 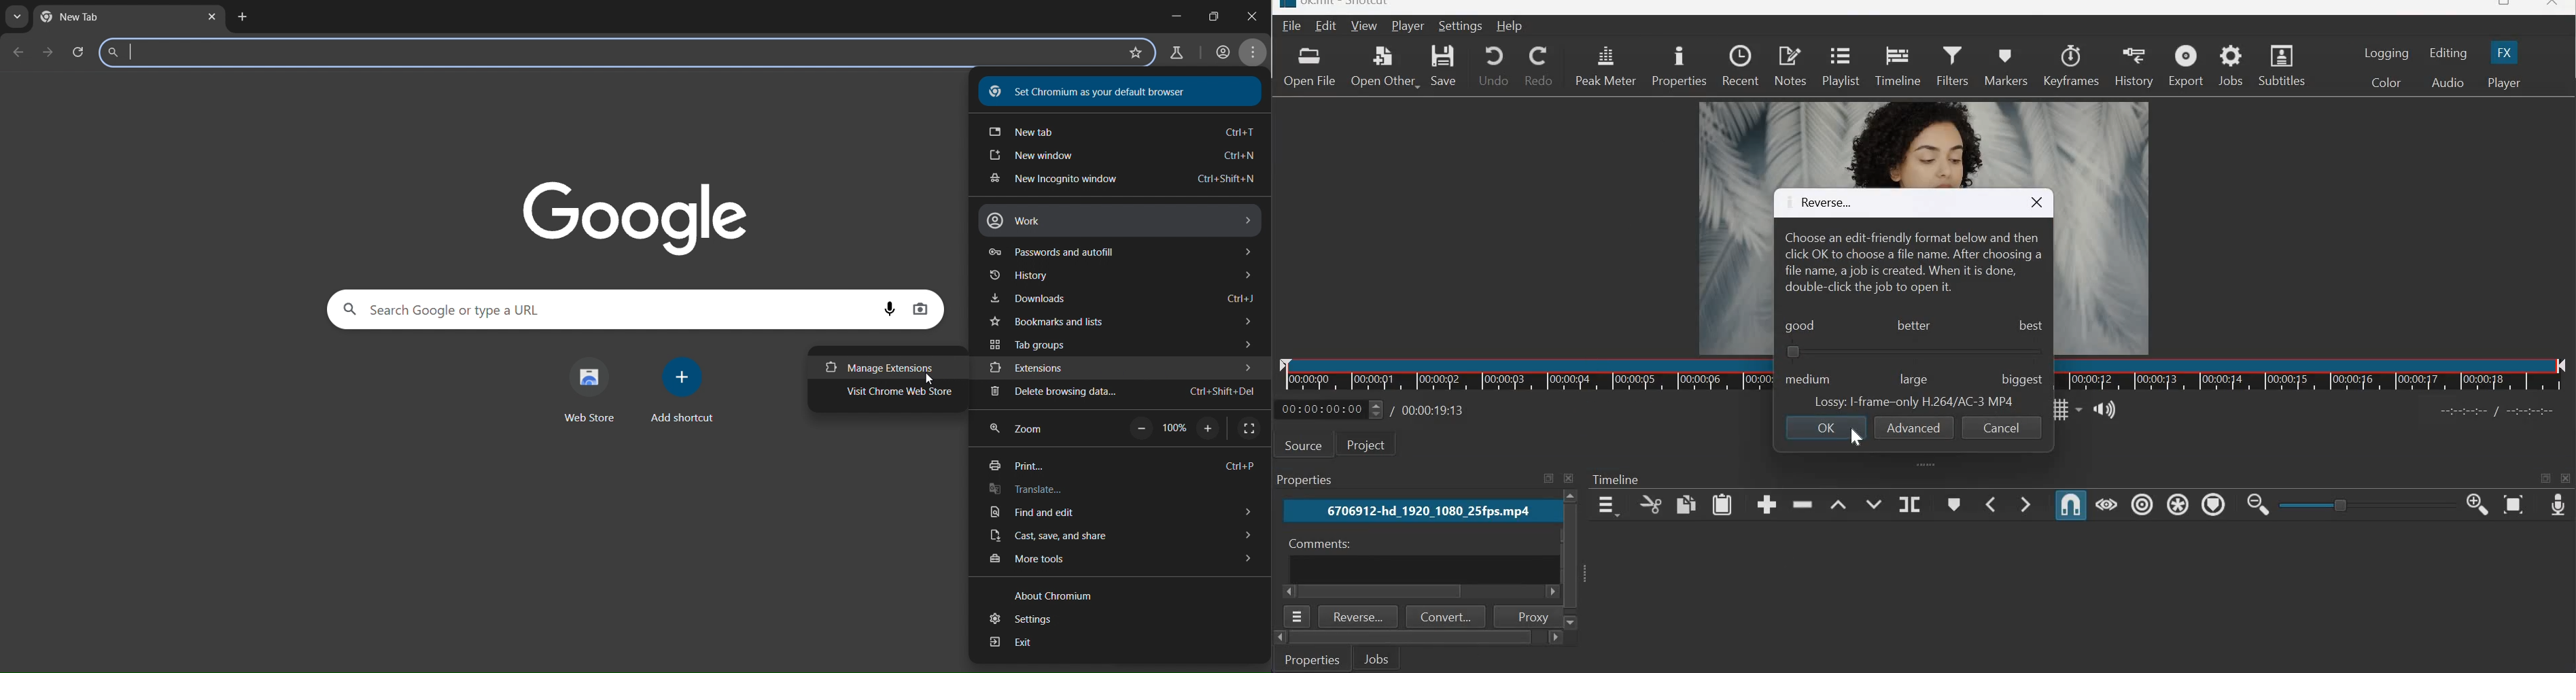 What do you see at coordinates (1494, 65) in the screenshot?
I see `Undo` at bounding box center [1494, 65].